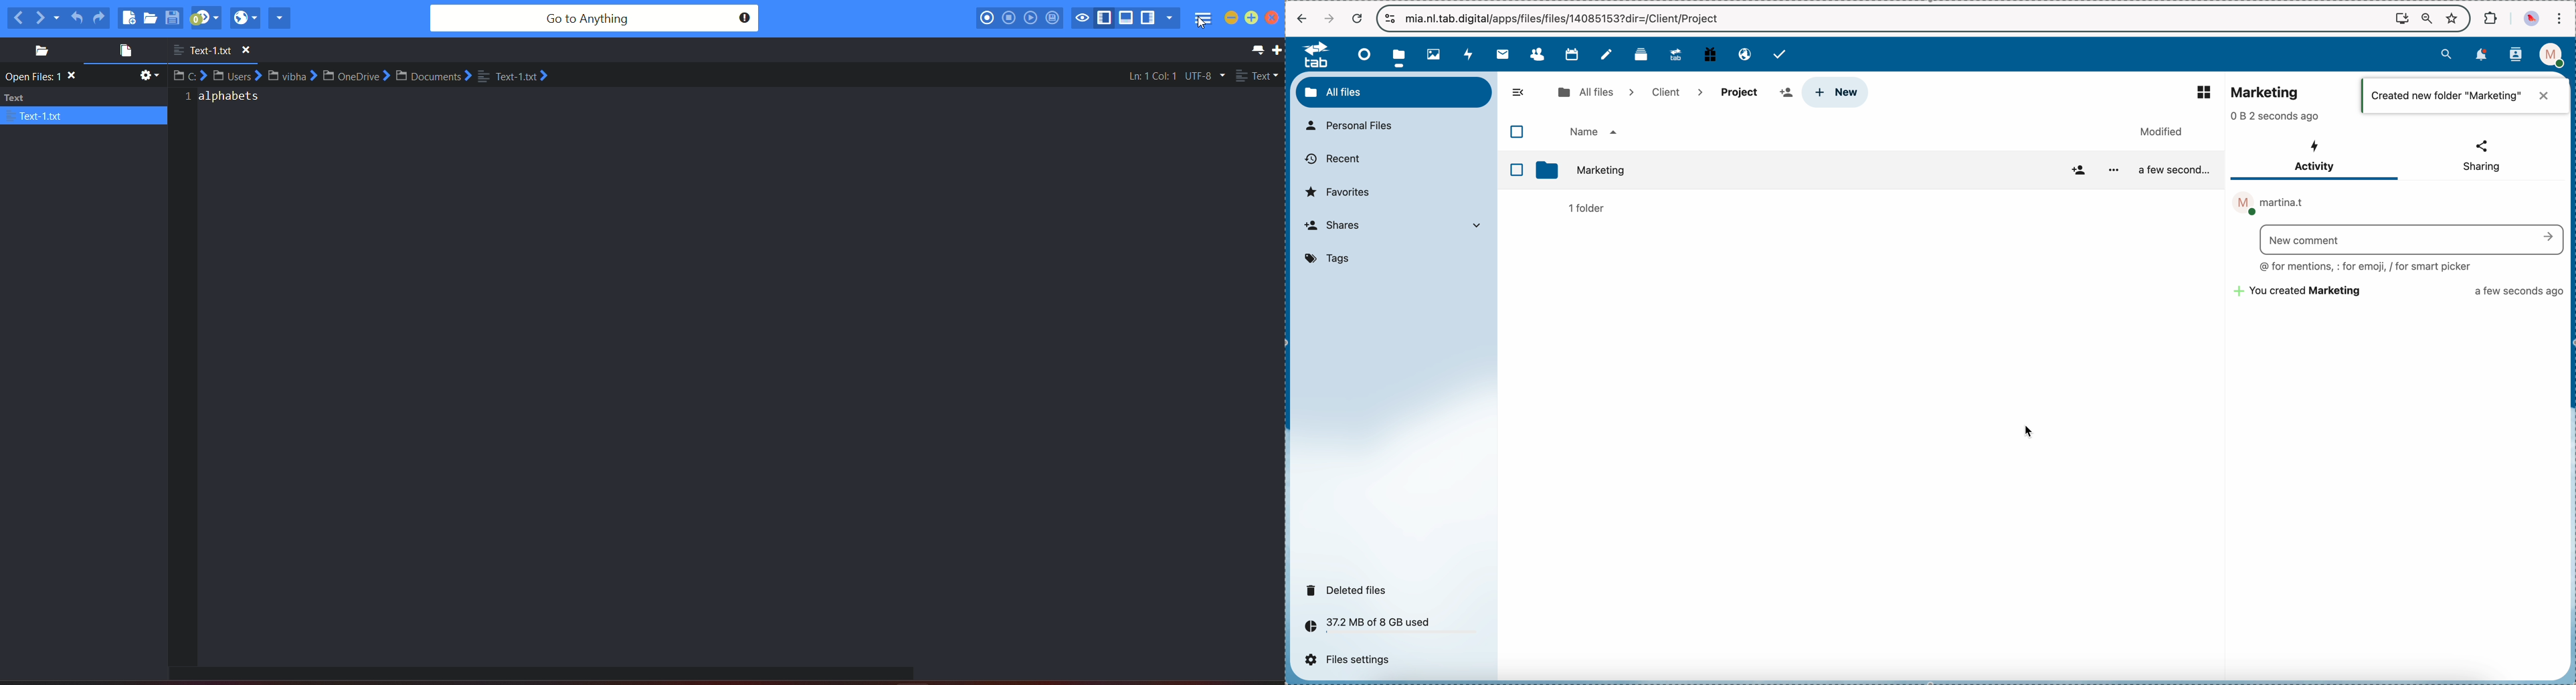 This screenshot has height=700, width=2576. Describe the element at coordinates (1302, 20) in the screenshot. I see `navigate back` at that location.